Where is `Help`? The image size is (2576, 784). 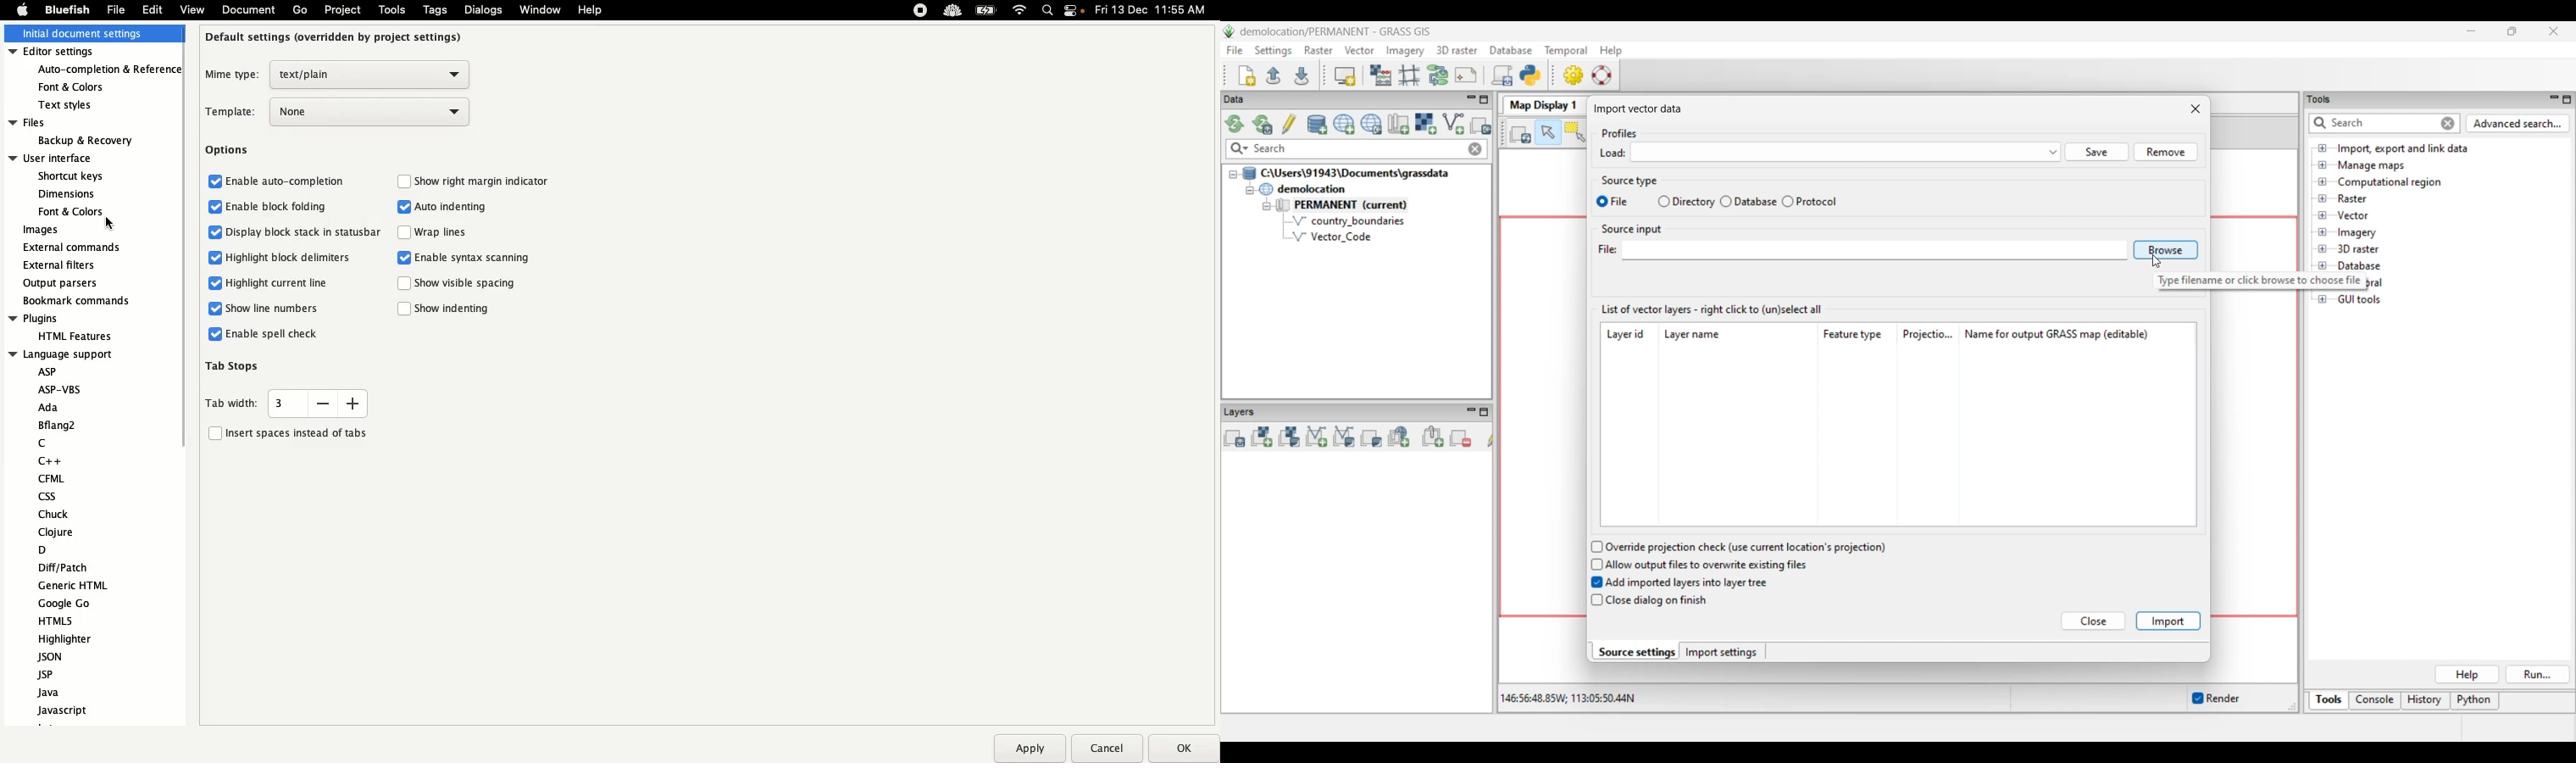 Help is located at coordinates (591, 9).